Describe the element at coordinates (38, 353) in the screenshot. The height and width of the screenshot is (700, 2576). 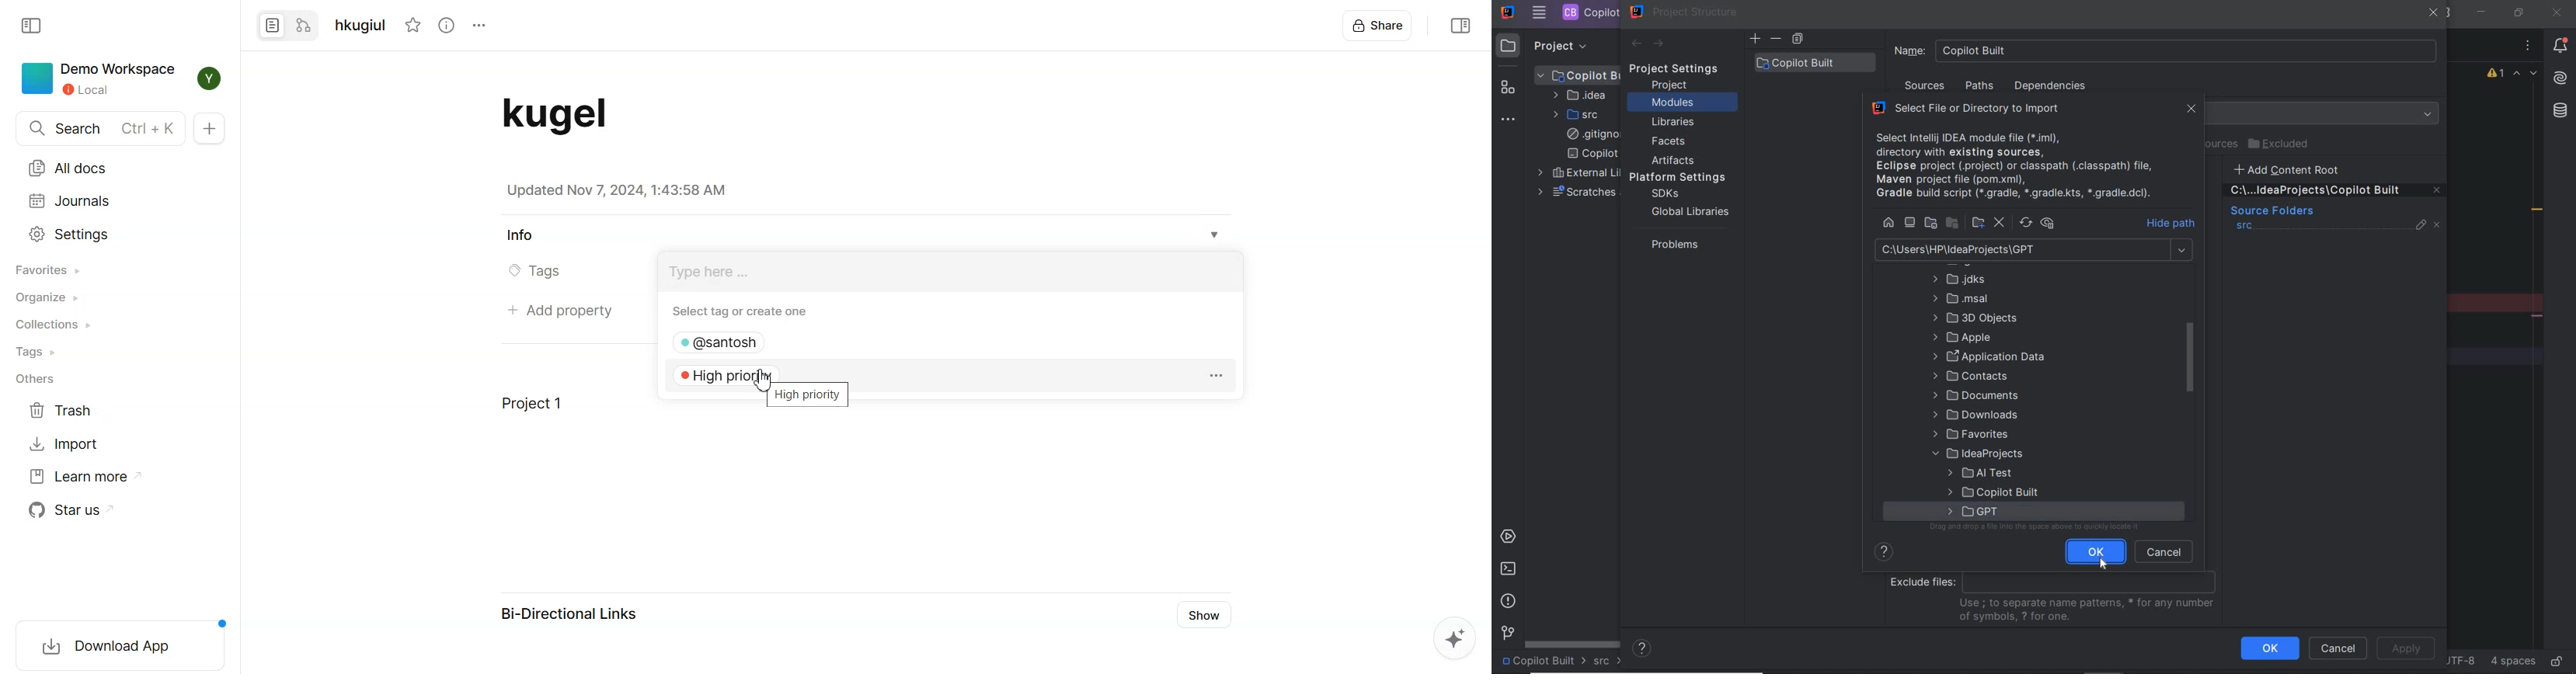
I see `Tags` at that location.